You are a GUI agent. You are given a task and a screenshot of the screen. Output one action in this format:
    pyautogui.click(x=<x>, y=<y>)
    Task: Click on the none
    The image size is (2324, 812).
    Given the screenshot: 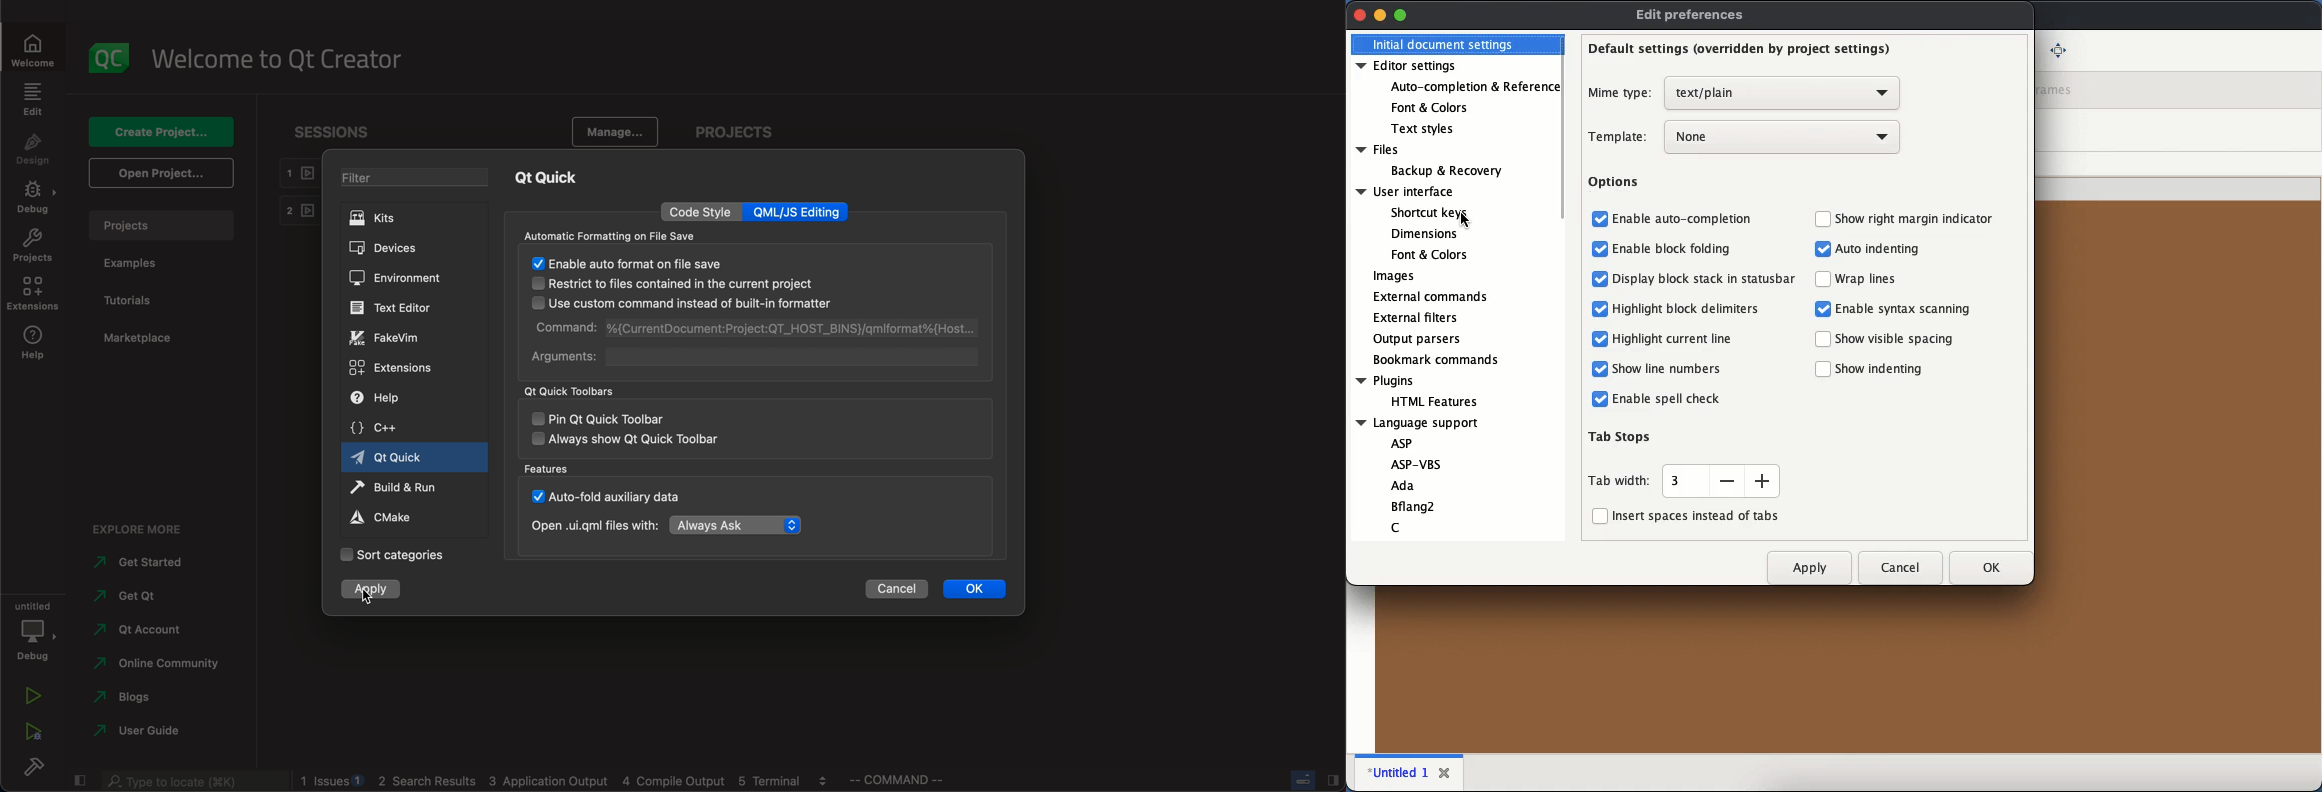 What is the action you would take?
    pyautogui.click(x=1783, y=136)
    